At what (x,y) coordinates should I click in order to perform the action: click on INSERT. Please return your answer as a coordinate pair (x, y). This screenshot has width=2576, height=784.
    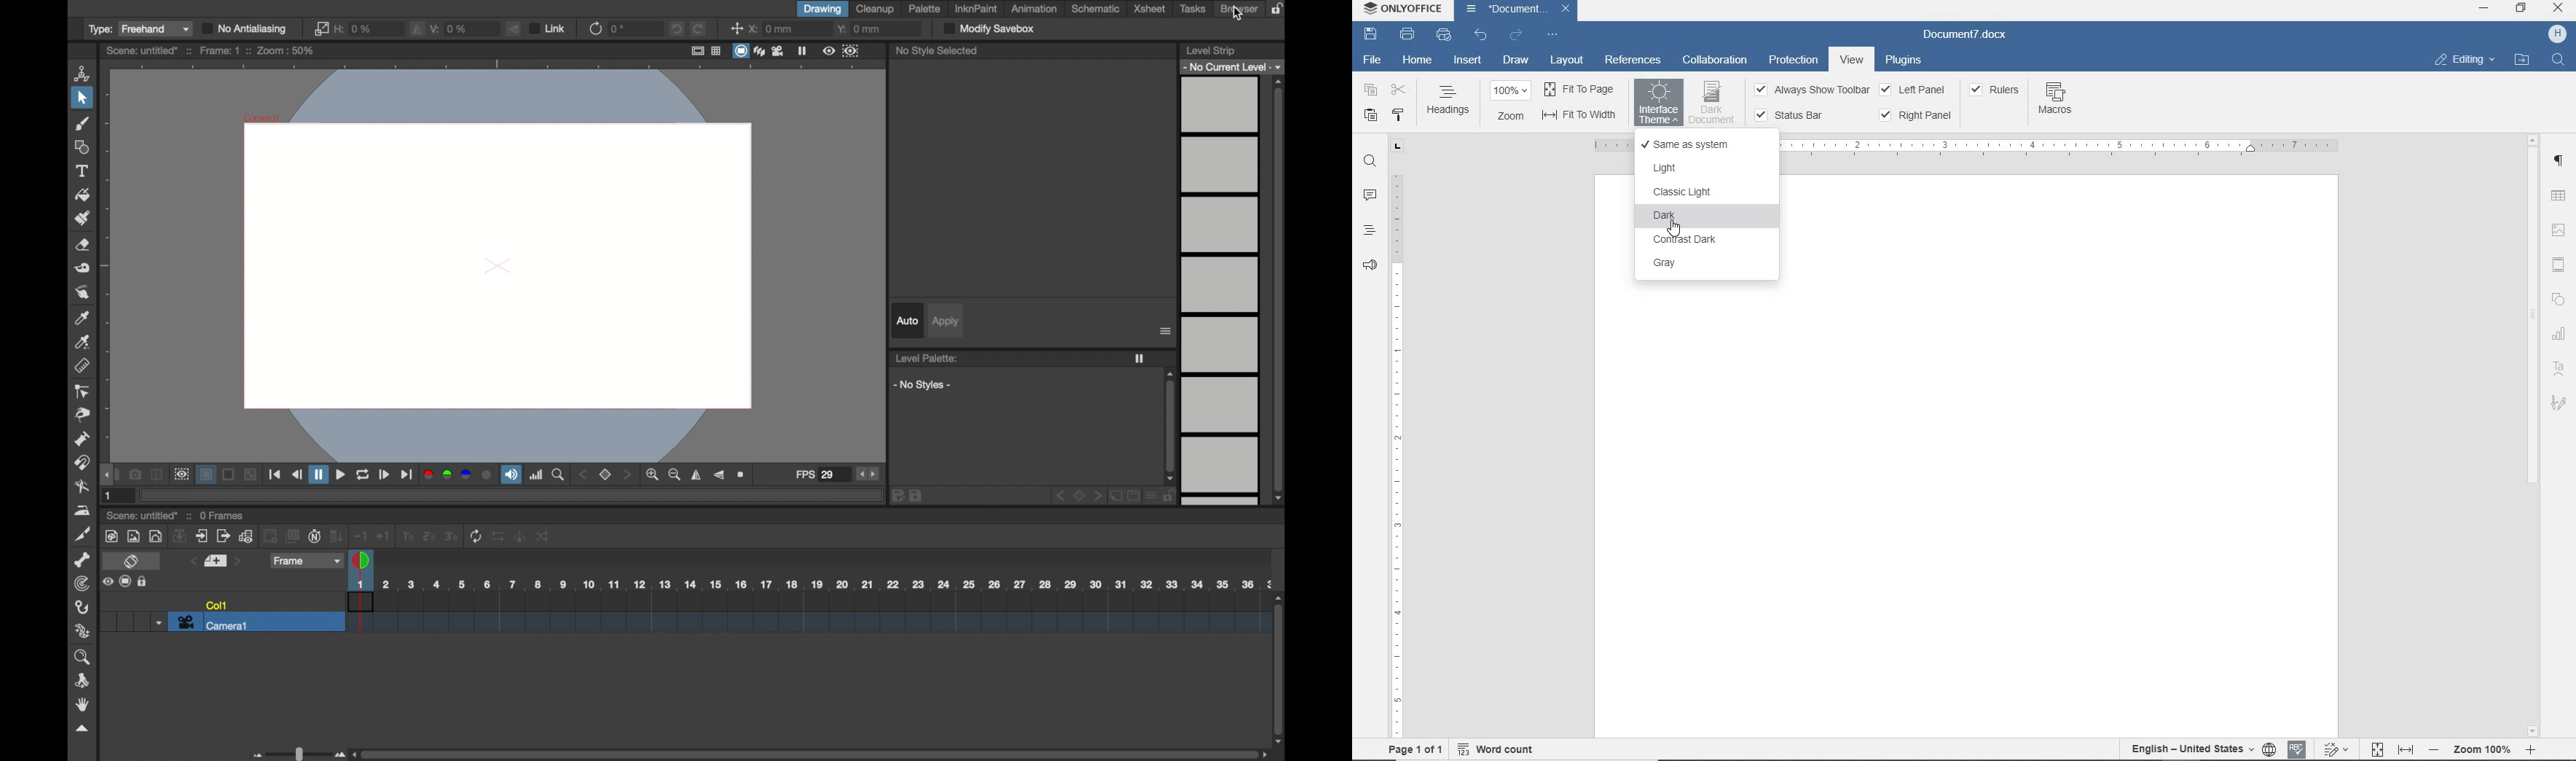
    Looking at the image, I should click on (1466, 61).